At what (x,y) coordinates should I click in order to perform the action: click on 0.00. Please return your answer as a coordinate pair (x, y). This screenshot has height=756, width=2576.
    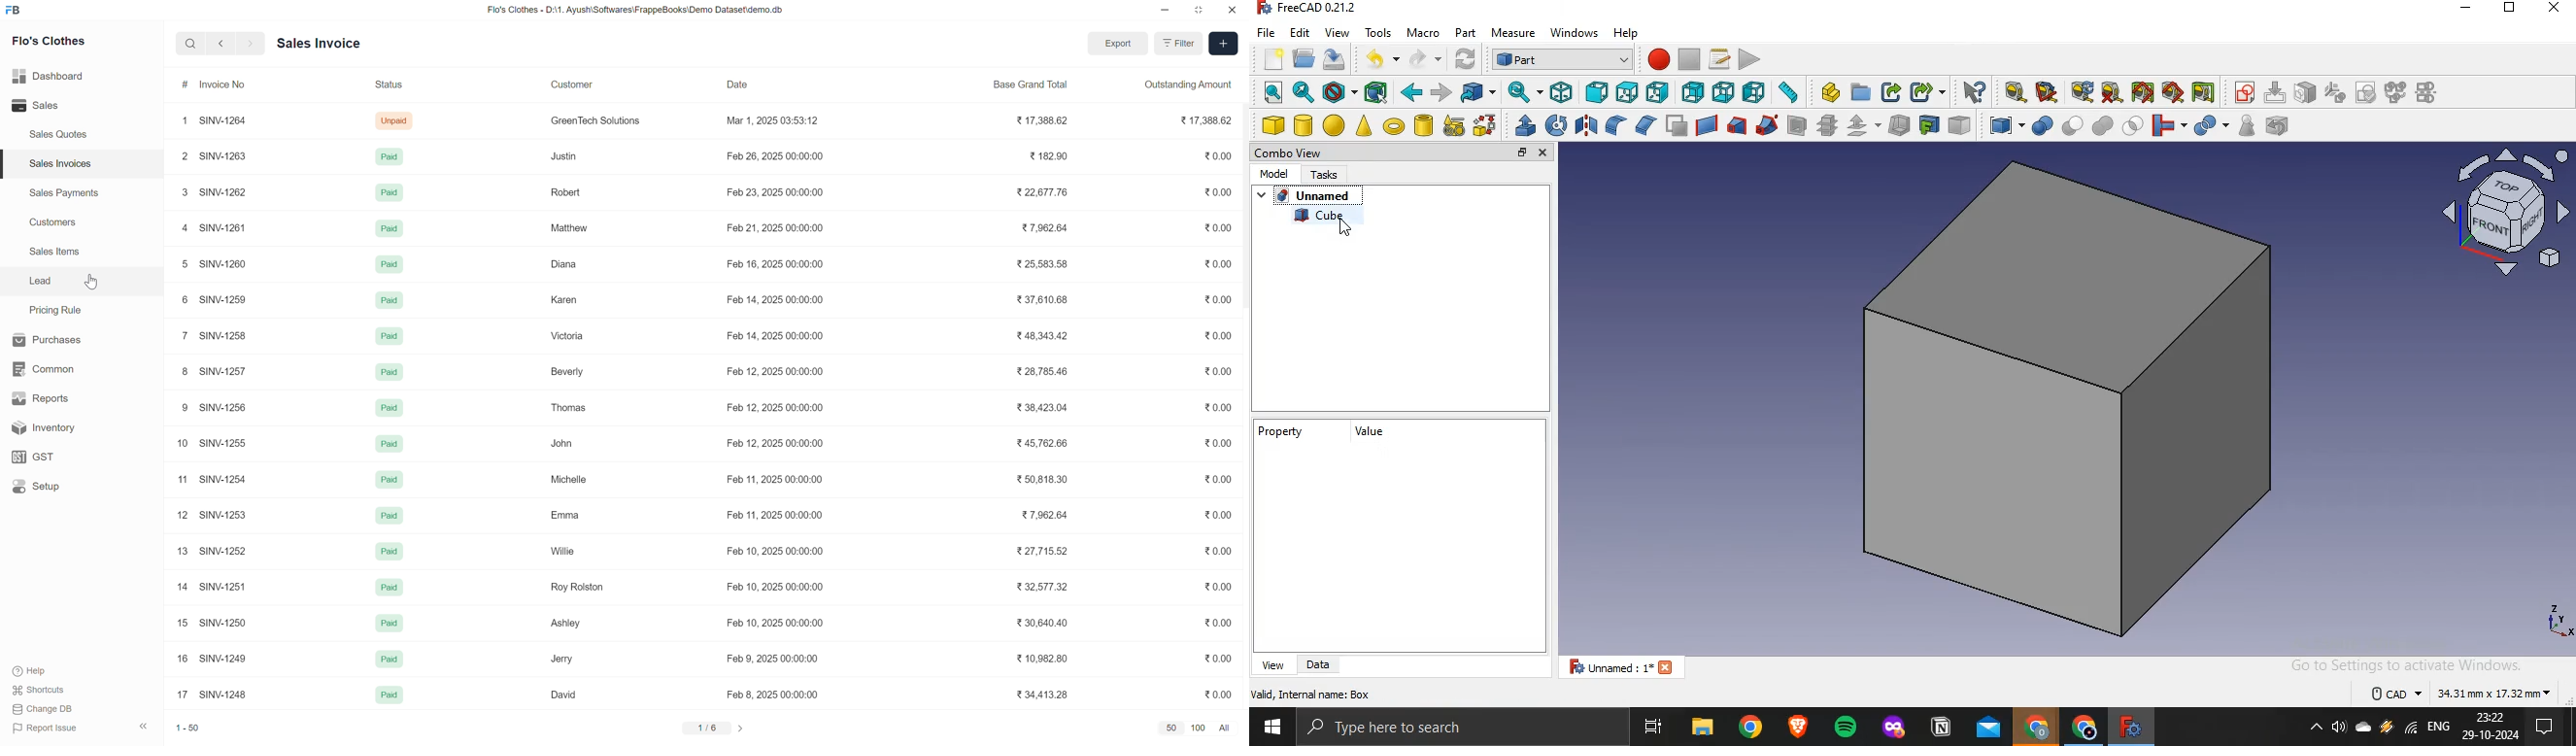
    Looking at the image, I should click on (1216, 299).